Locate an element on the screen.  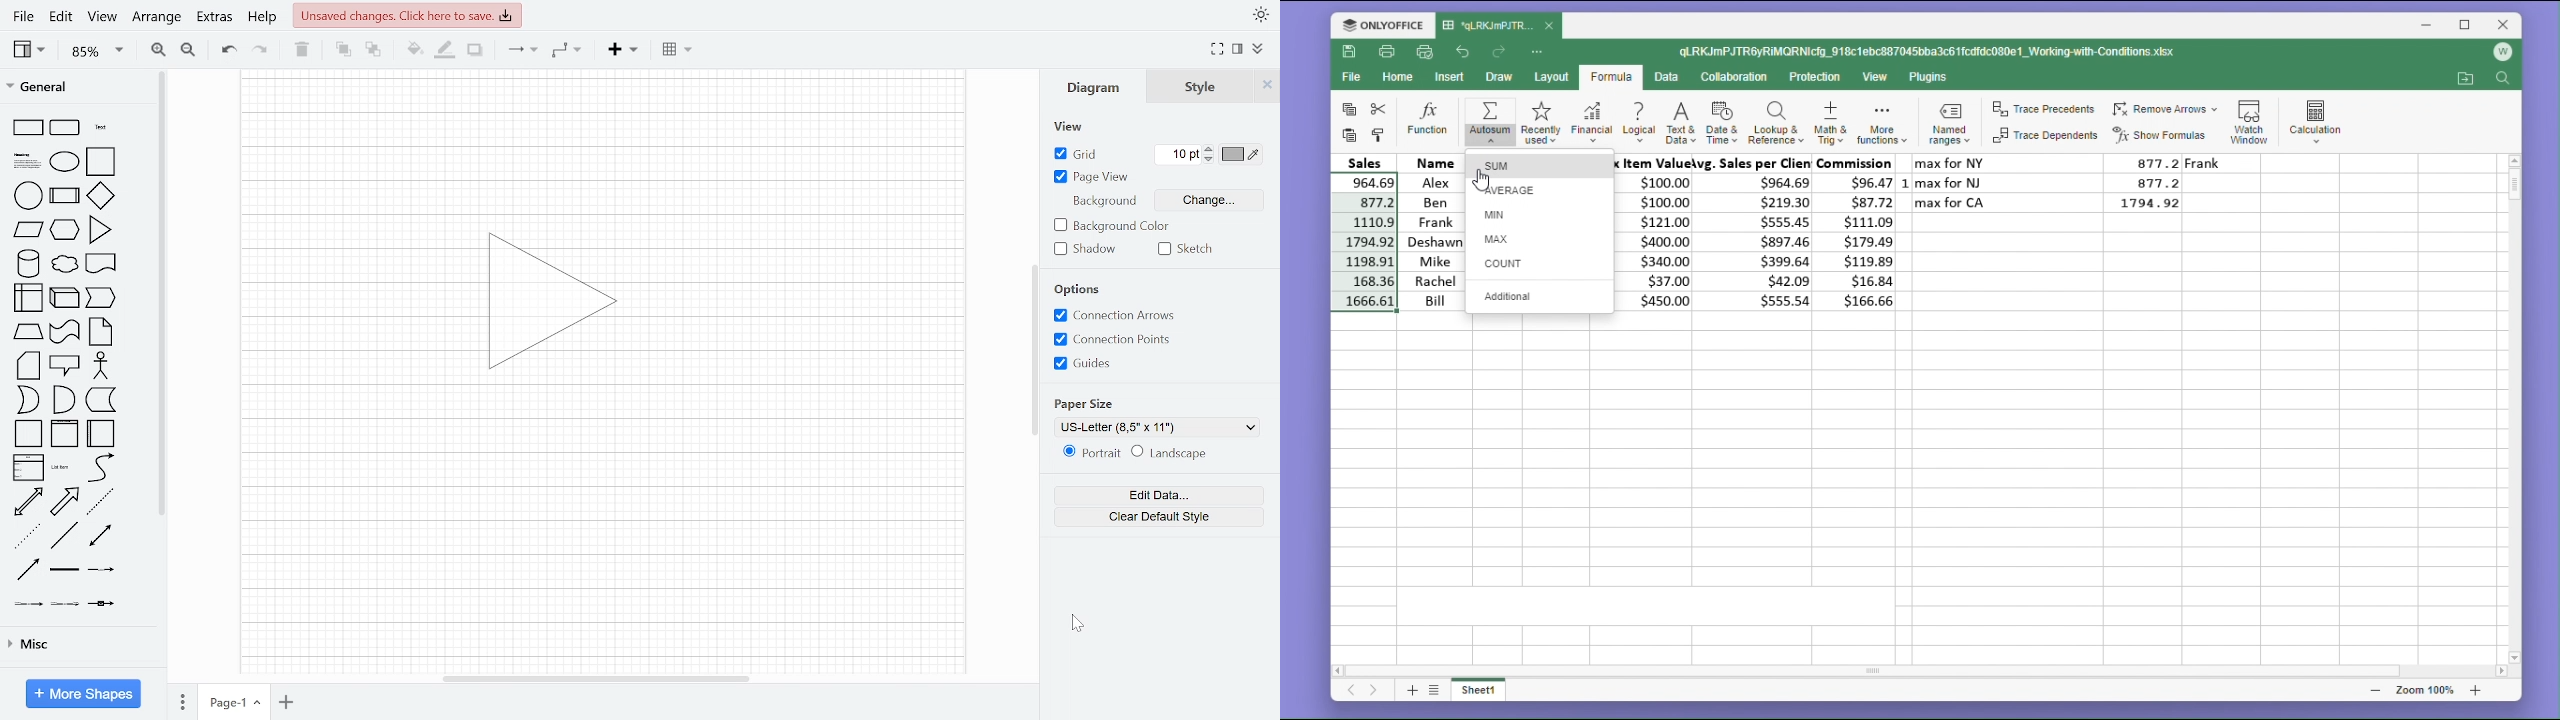
Help is located at coordinates (263, 19).